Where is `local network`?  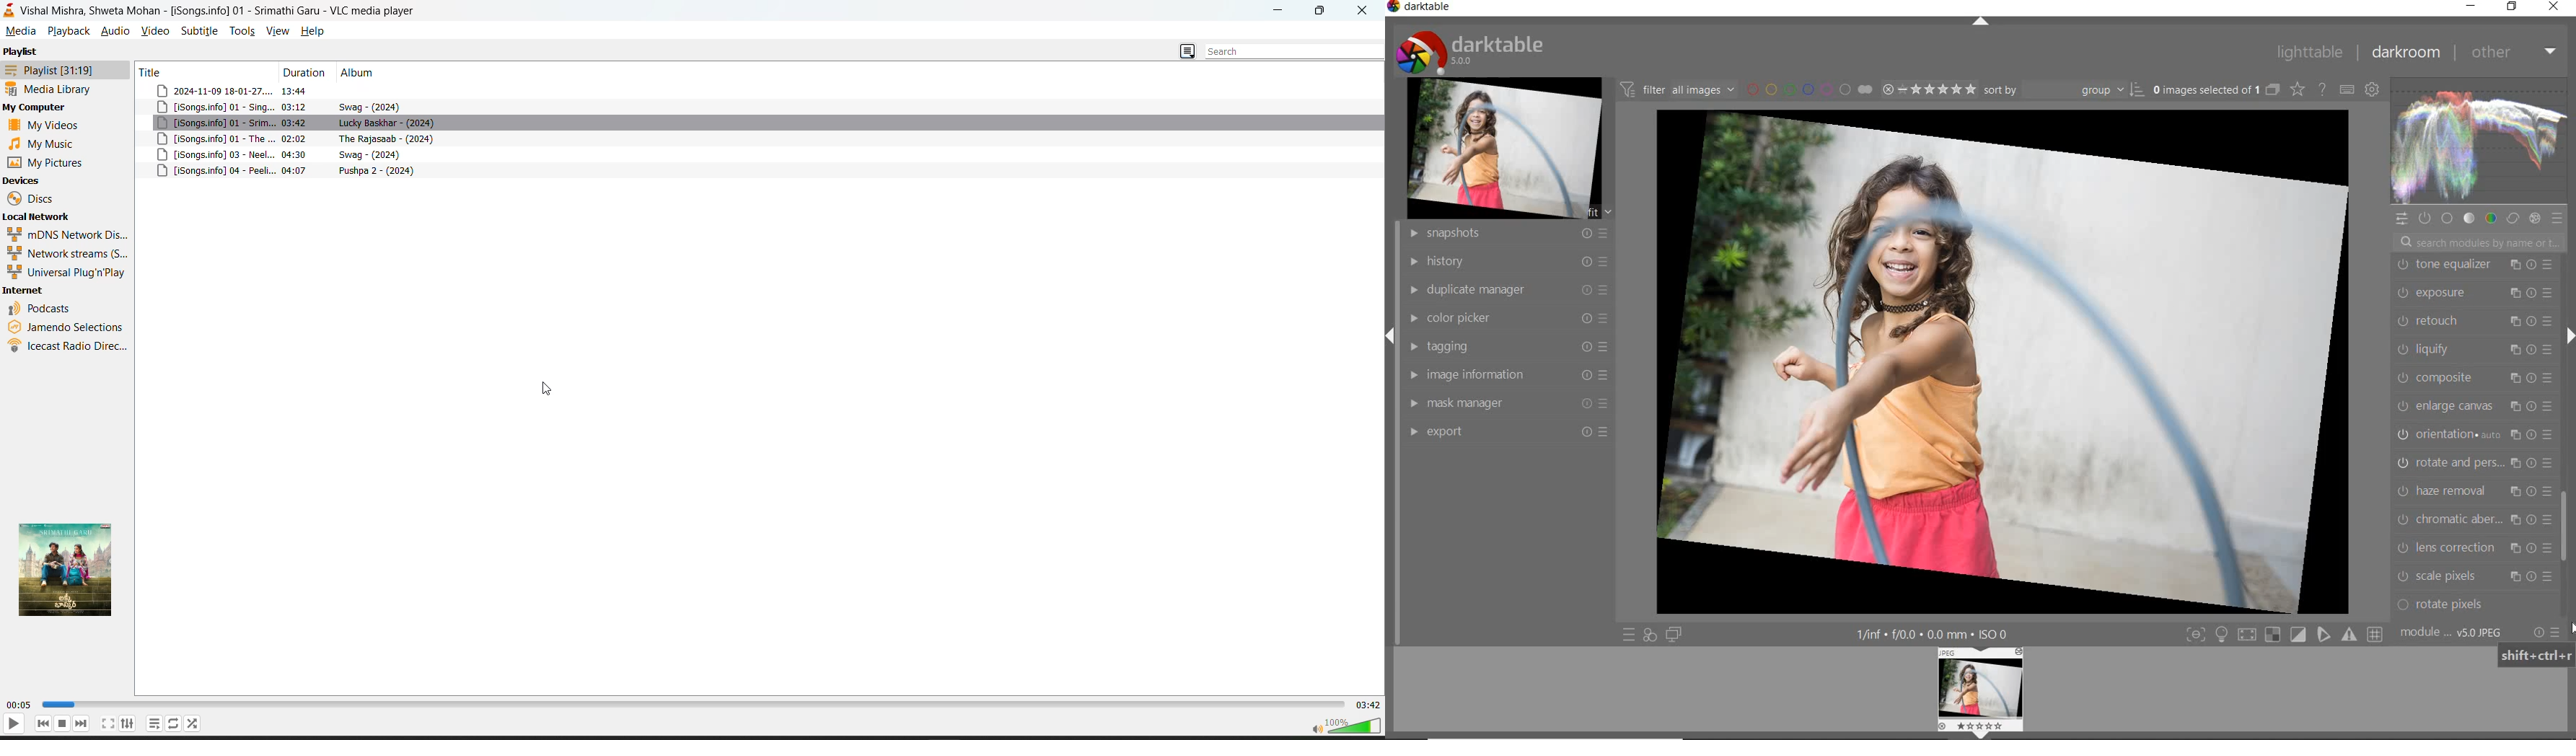 local network is located at coordinates (38, 216).